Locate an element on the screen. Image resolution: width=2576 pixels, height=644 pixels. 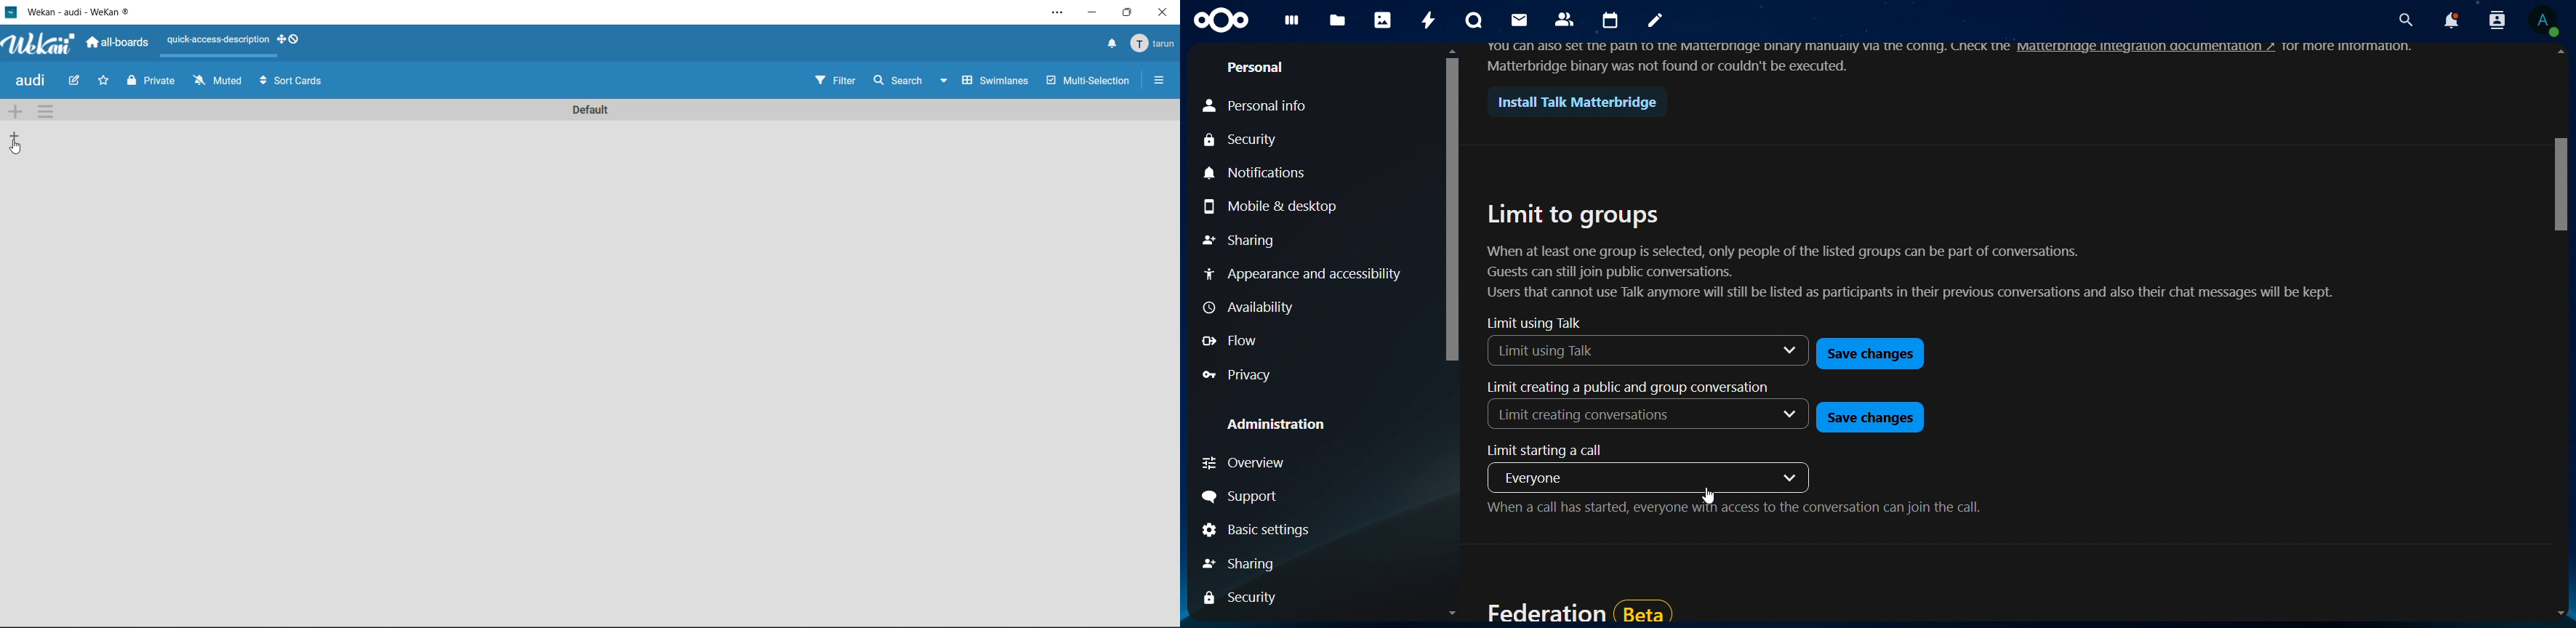
Matterbridge binary was not found or couldn't be executed. is located at coordinates (1669, 66).